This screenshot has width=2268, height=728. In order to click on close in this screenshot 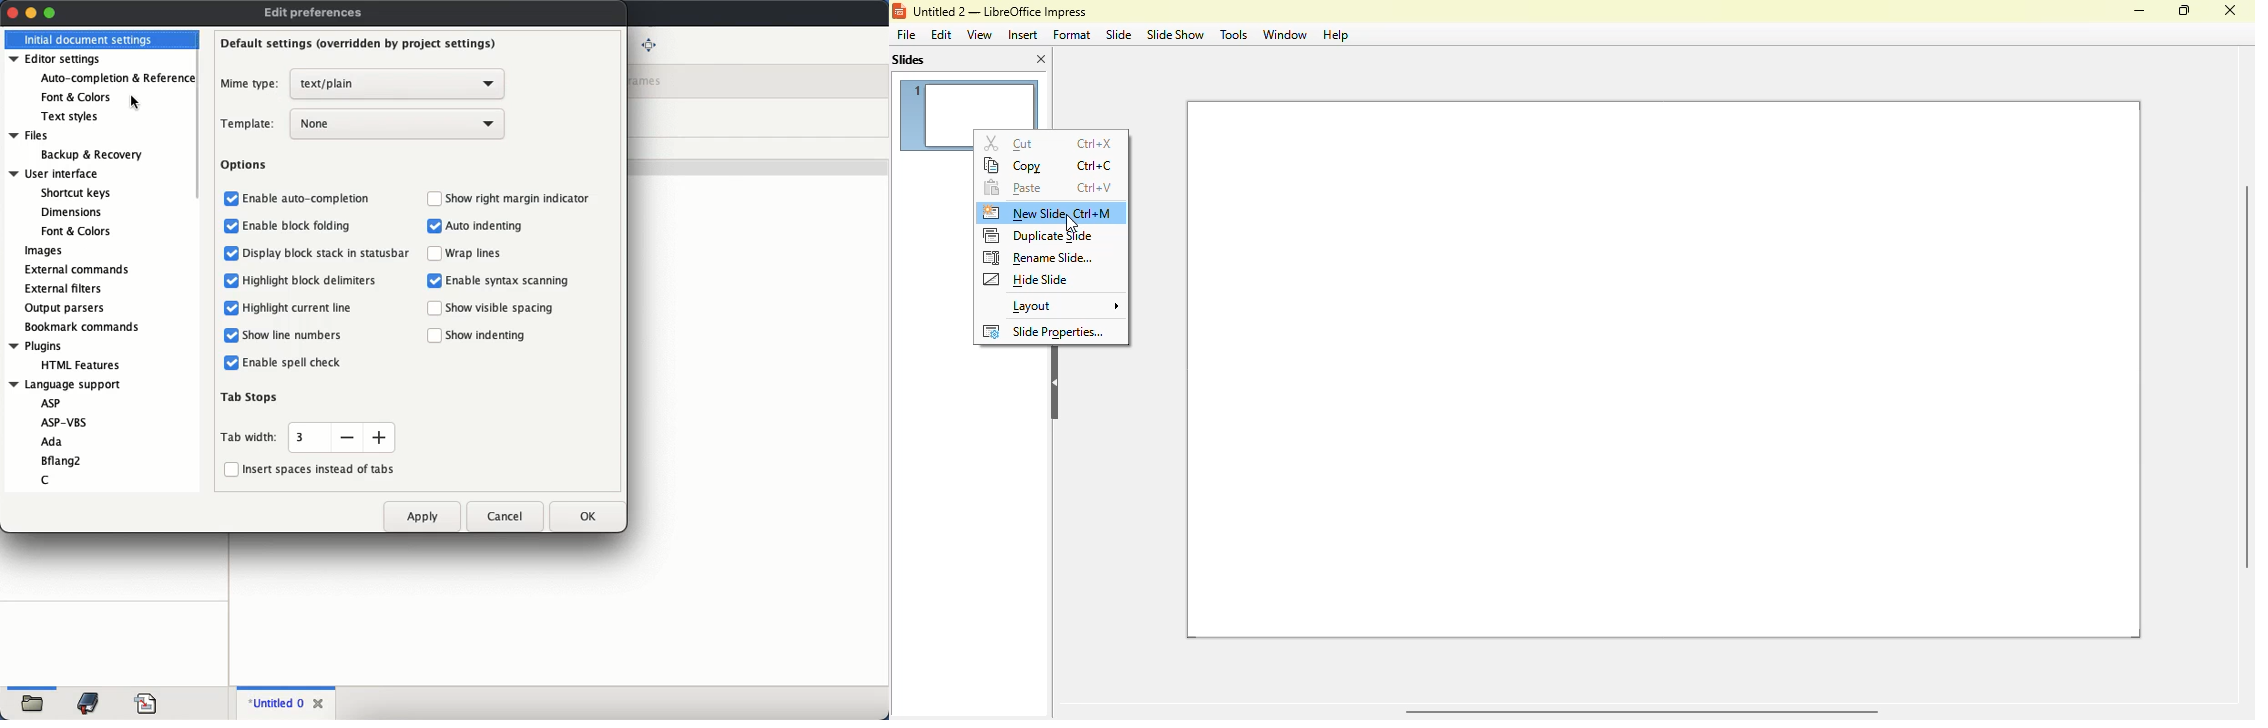, I will do `click(320, 702)`.